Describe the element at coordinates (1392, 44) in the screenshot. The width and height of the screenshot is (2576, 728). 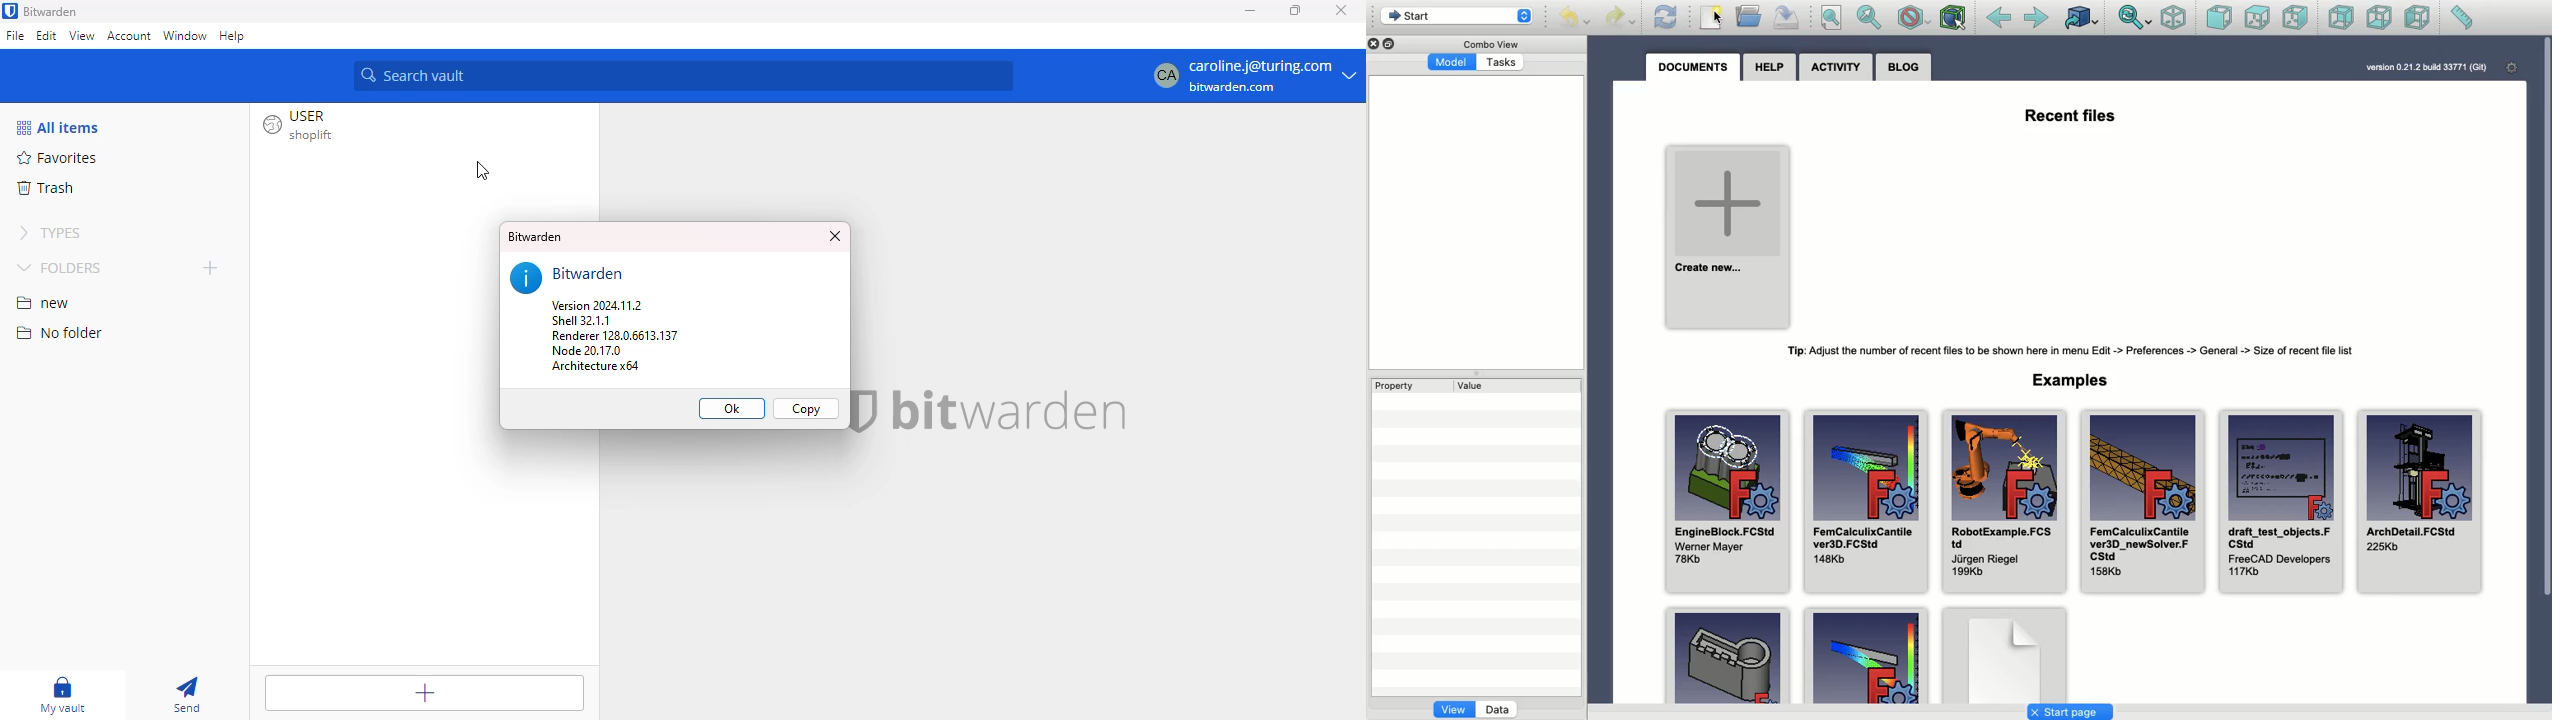
I see `Duplicate` at that location.